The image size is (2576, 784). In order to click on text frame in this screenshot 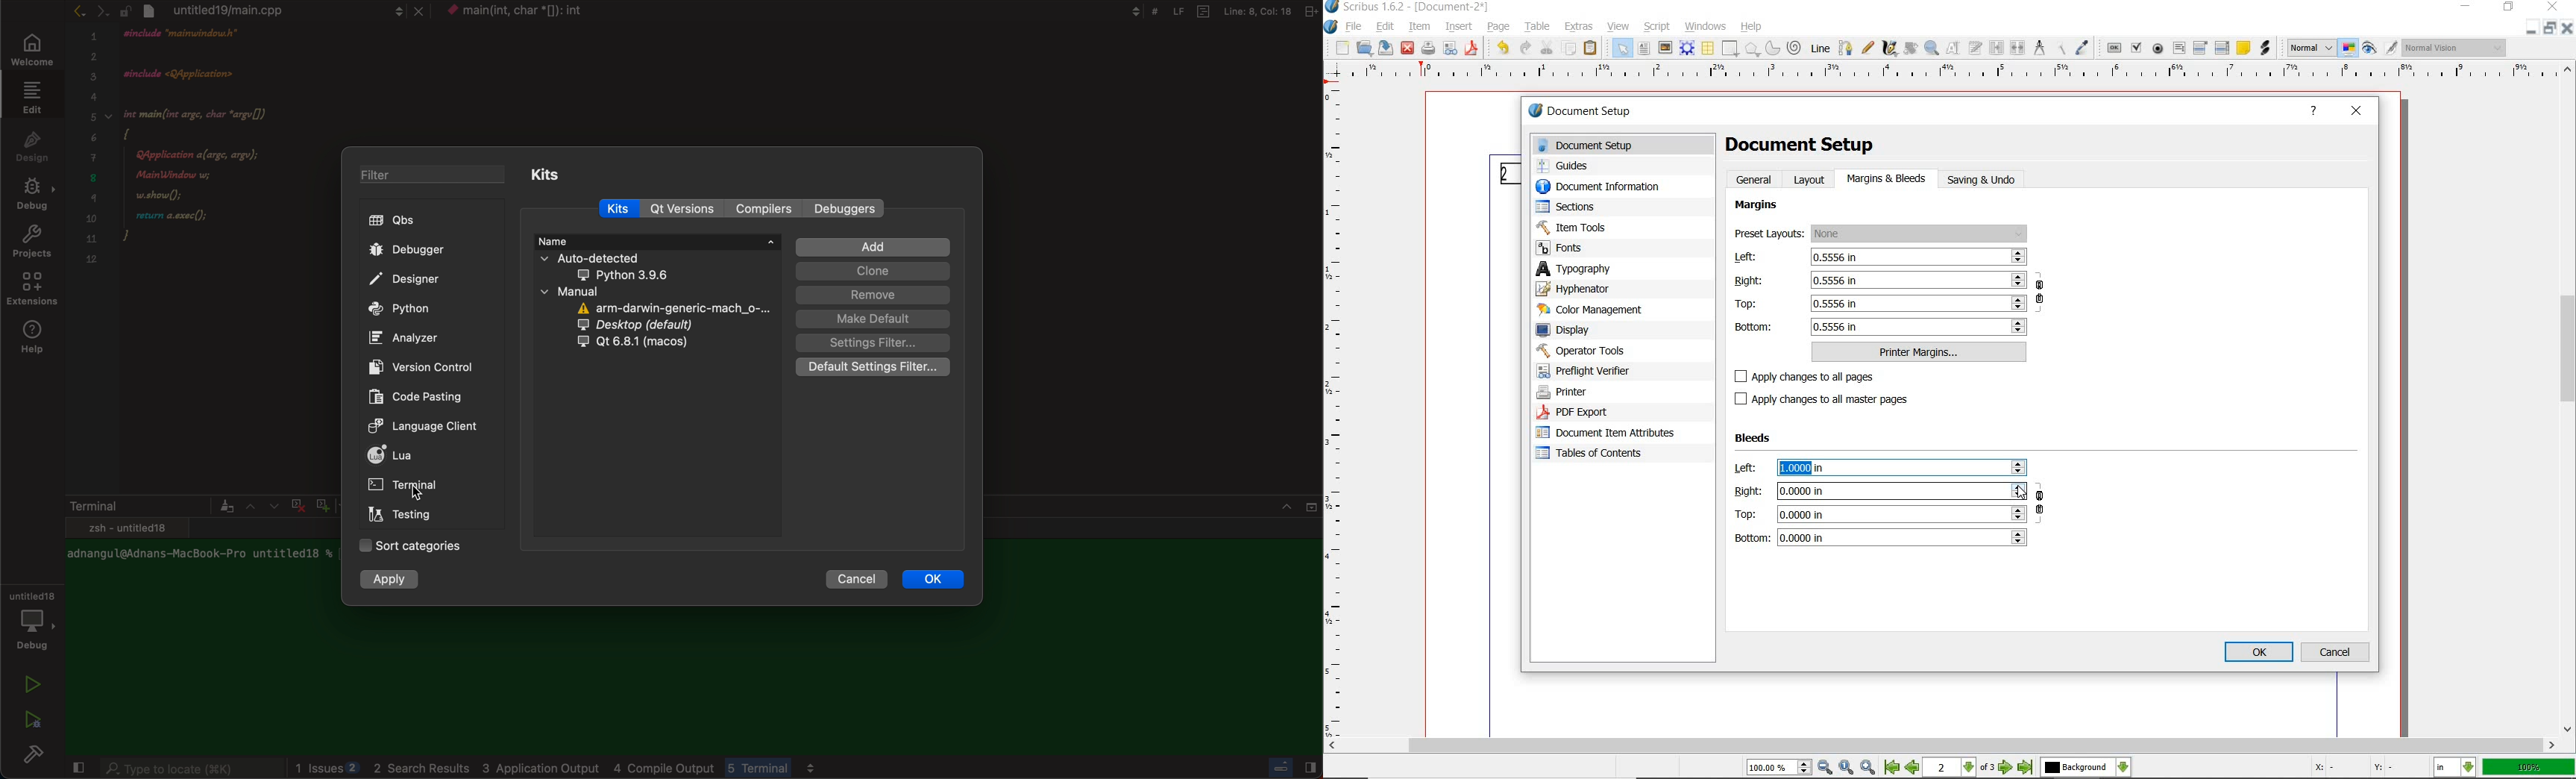, I will do `click(1644, 49)`.